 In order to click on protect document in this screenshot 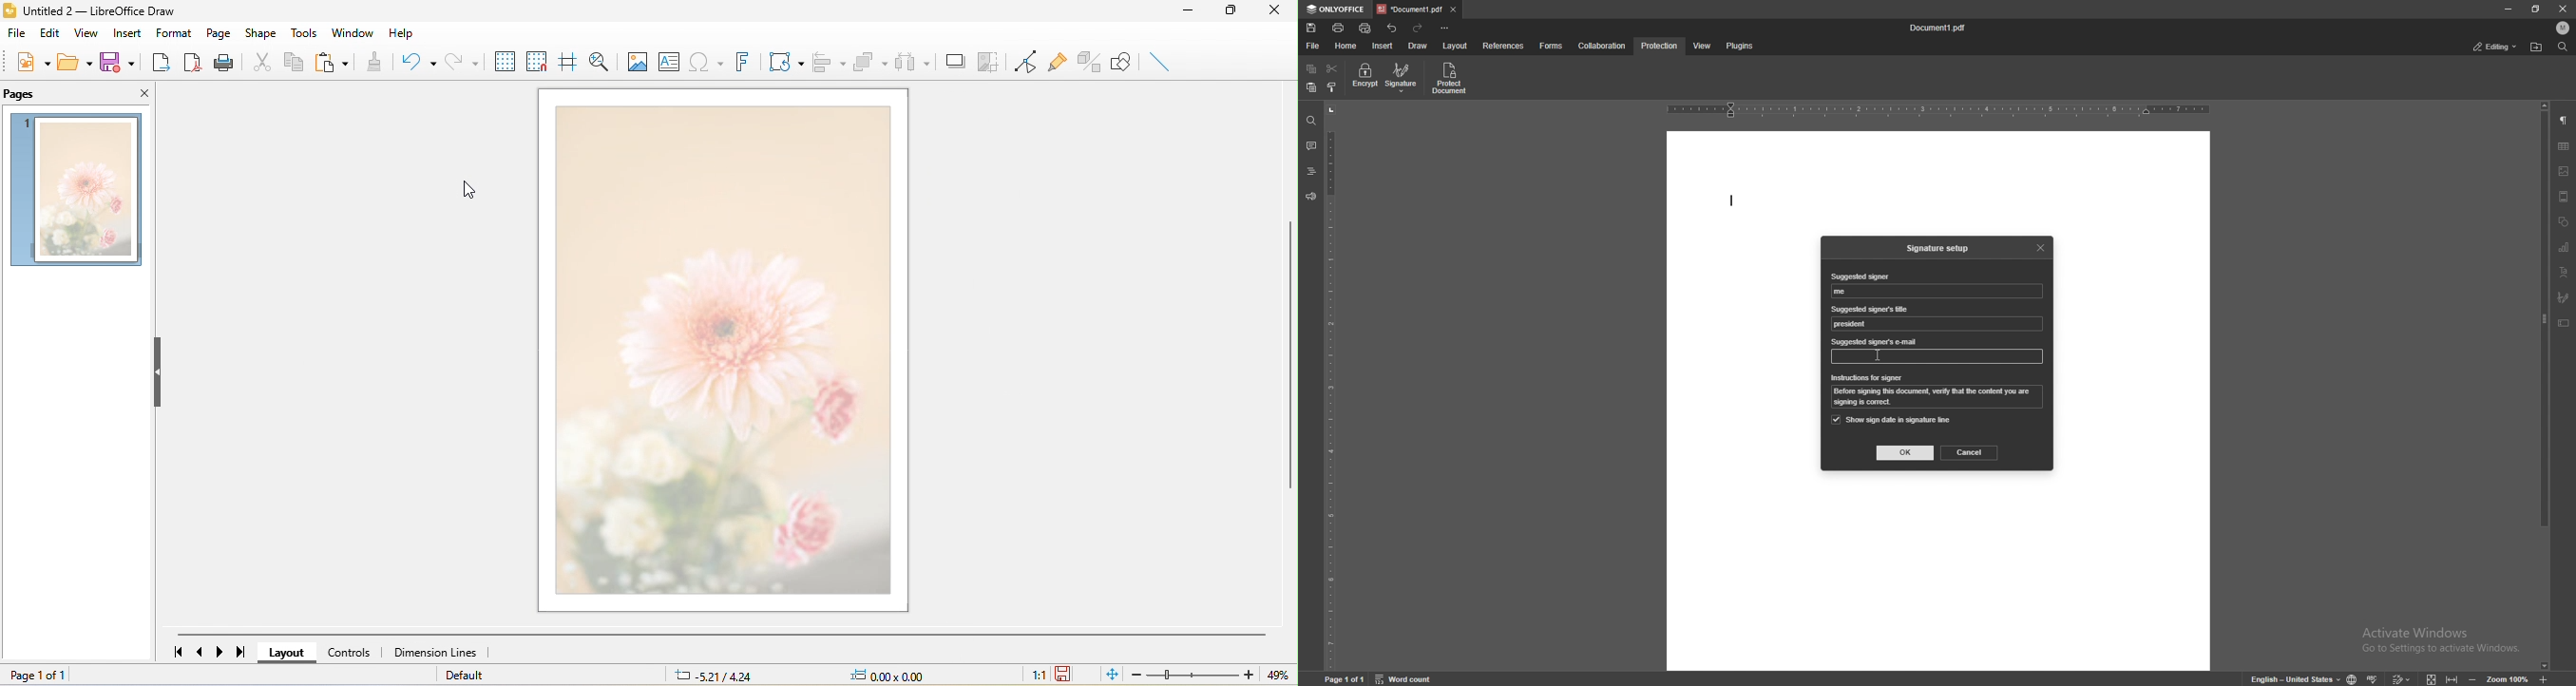, I will do `click(1451, 78)`.